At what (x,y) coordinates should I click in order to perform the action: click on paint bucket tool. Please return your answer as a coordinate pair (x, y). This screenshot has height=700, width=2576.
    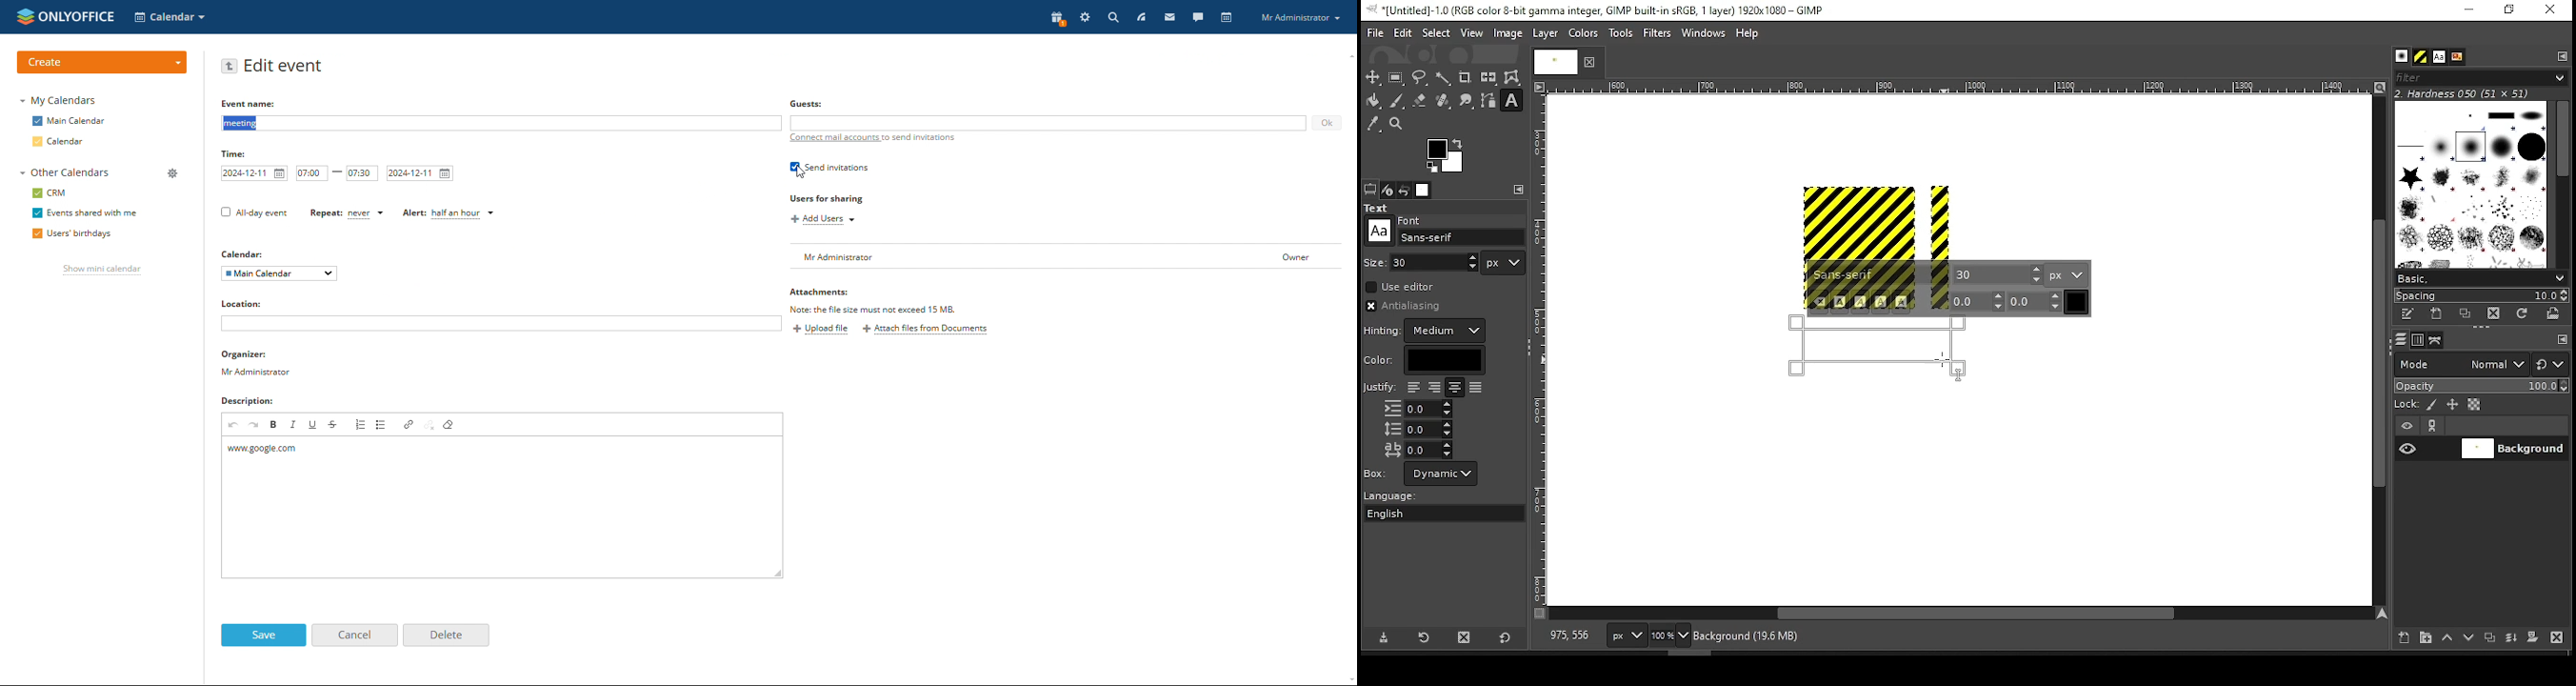
    Looking at the image, I should click on (1374, 100).